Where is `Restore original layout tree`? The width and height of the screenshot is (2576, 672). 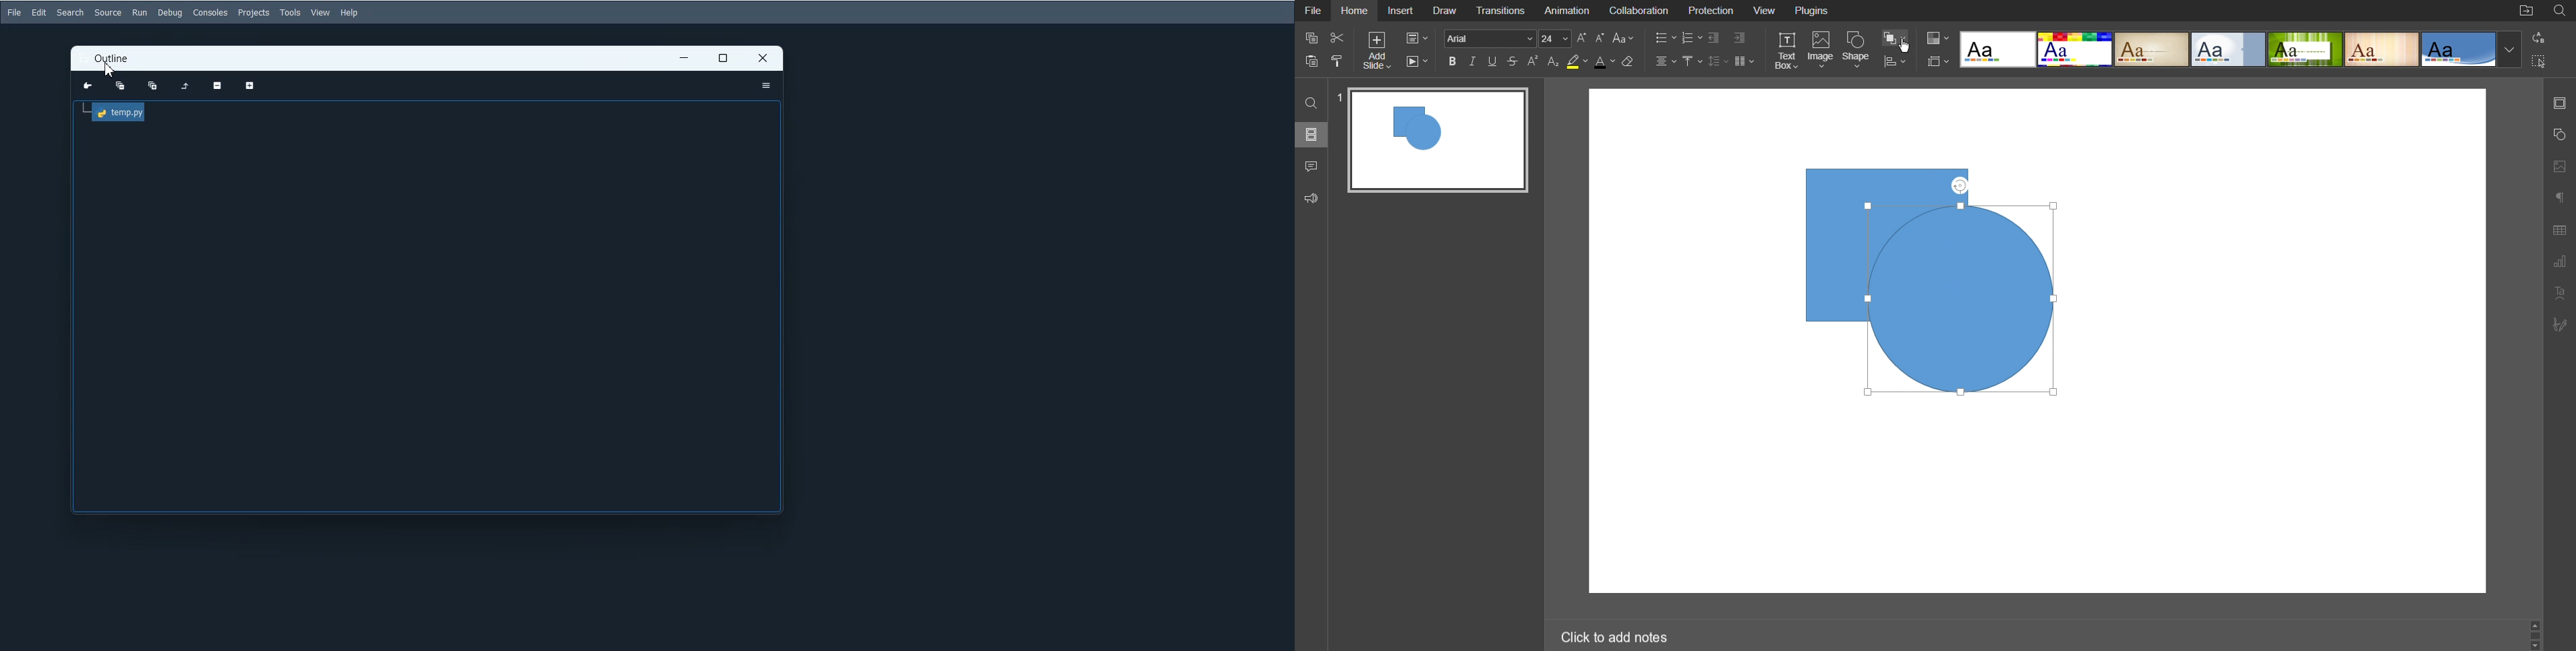
Restore original layout tree is located at coordinates (185, 86).